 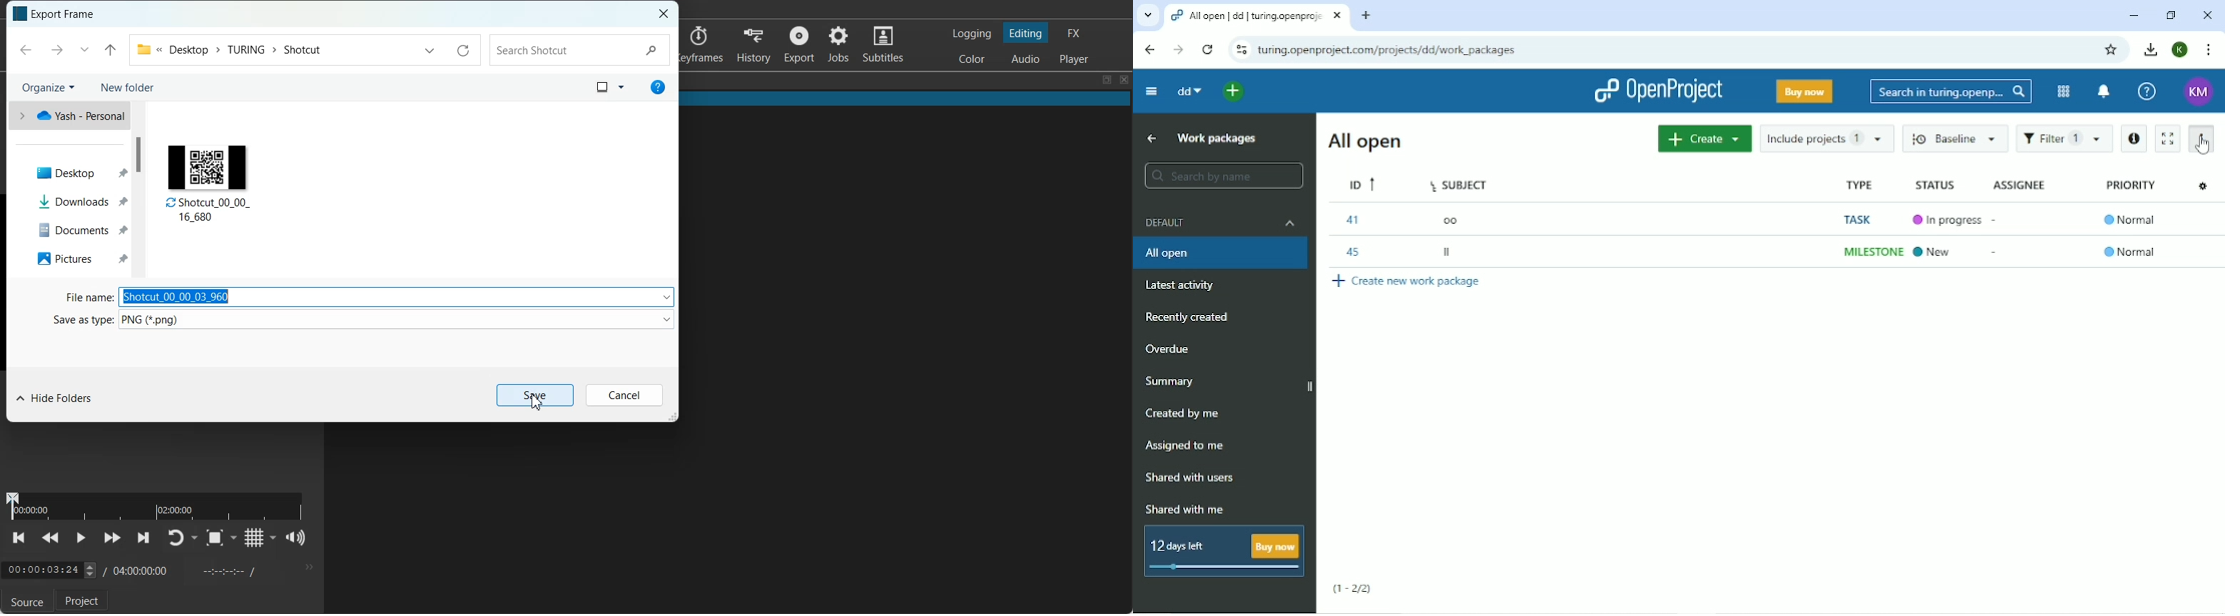 What do you see at coordinates (1192, 316) in the screenshot?
I see `Recently created` at bounding box center [1192, 316].